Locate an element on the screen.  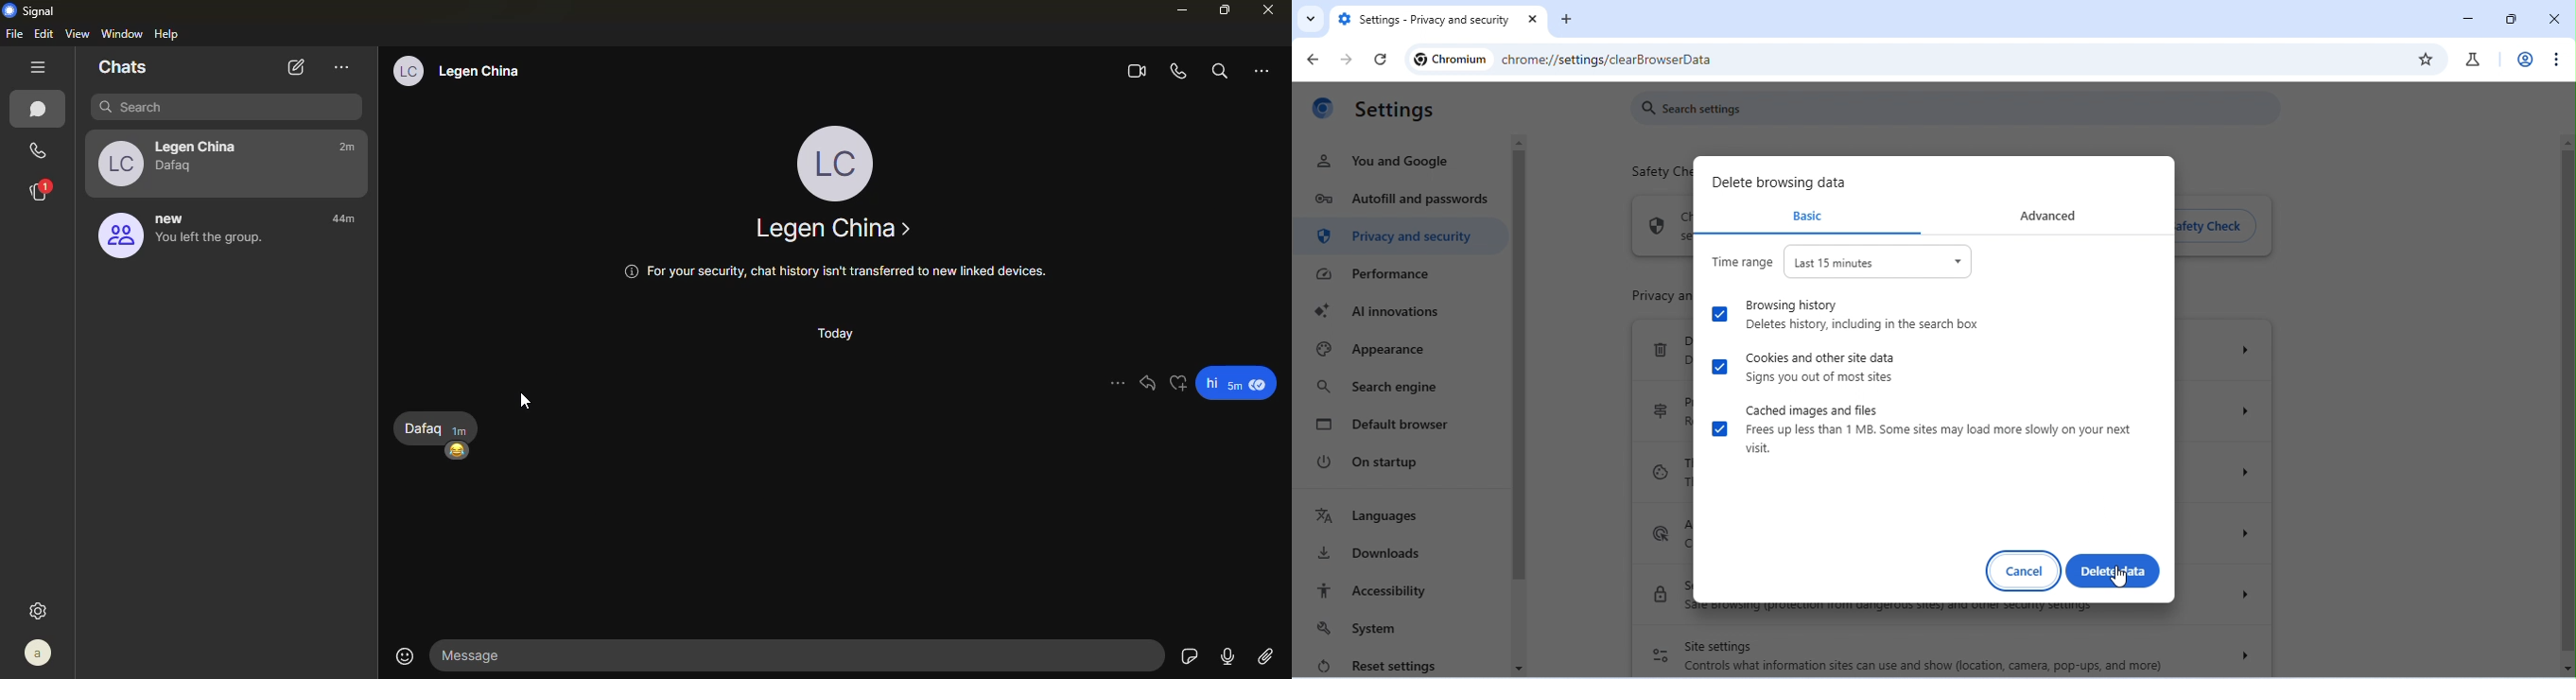
languages is located at coordinates (1368, 516).